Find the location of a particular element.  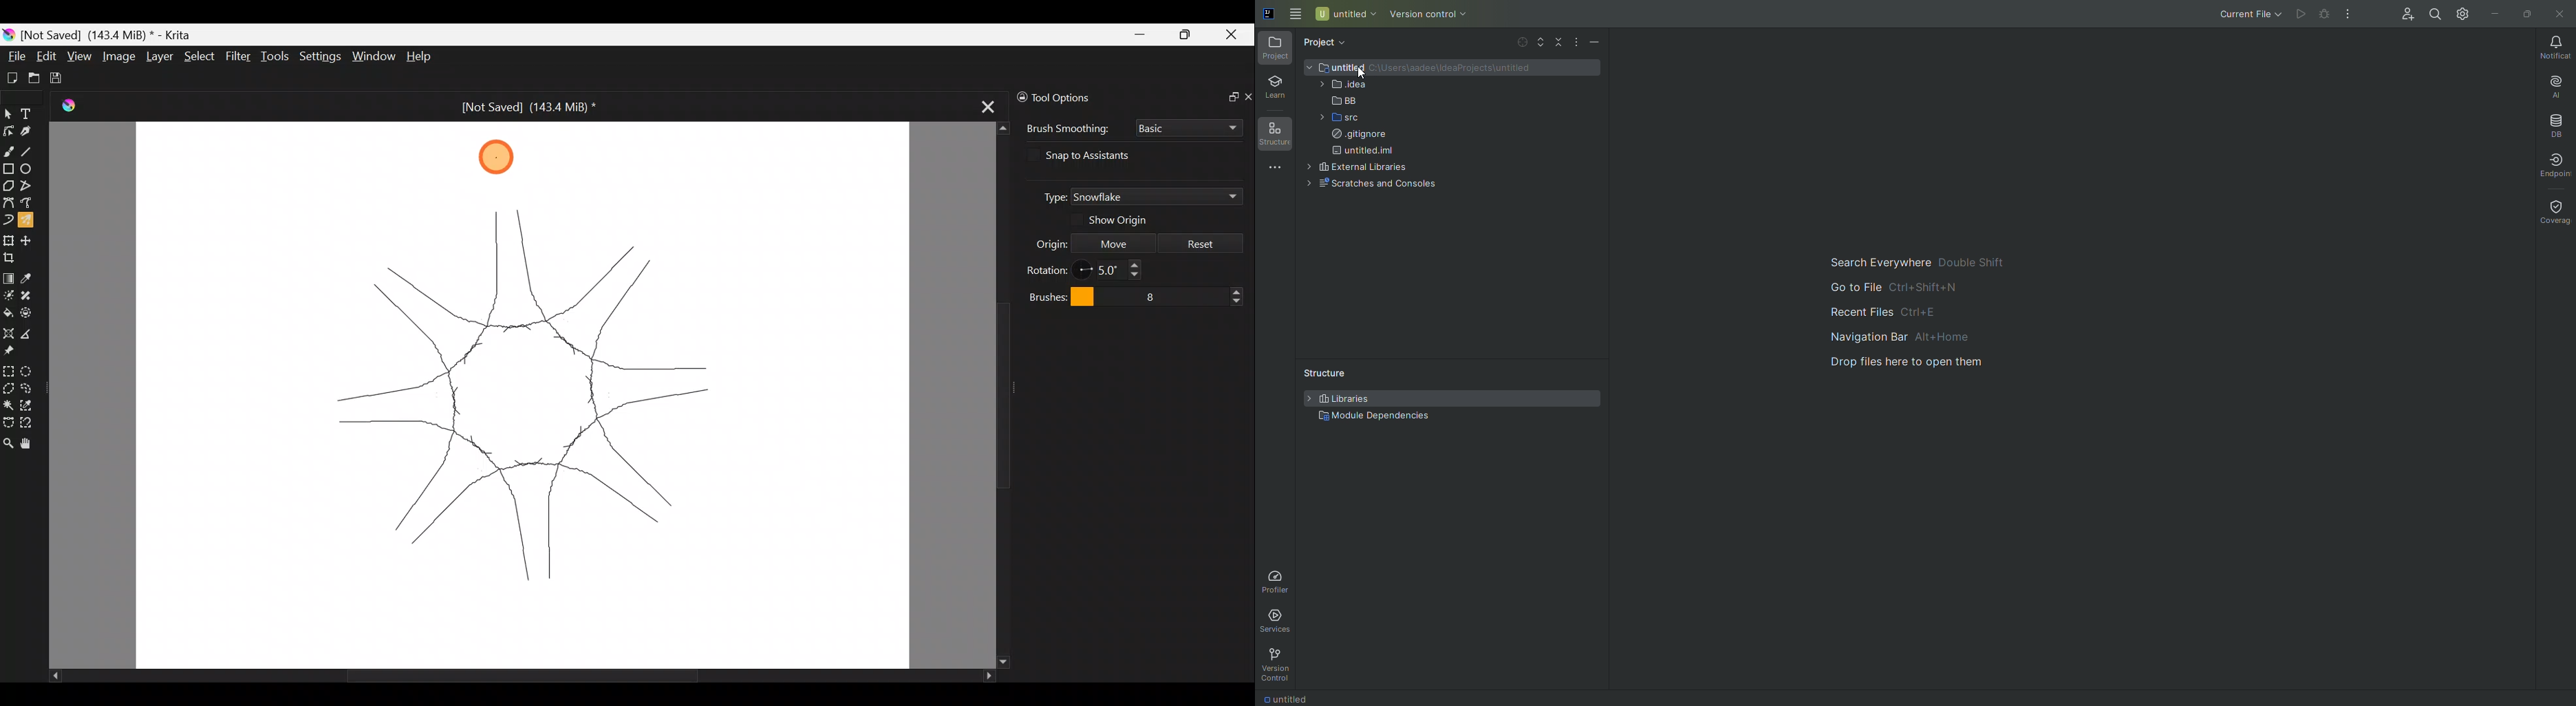

src is located at coordinates (1333, 119).